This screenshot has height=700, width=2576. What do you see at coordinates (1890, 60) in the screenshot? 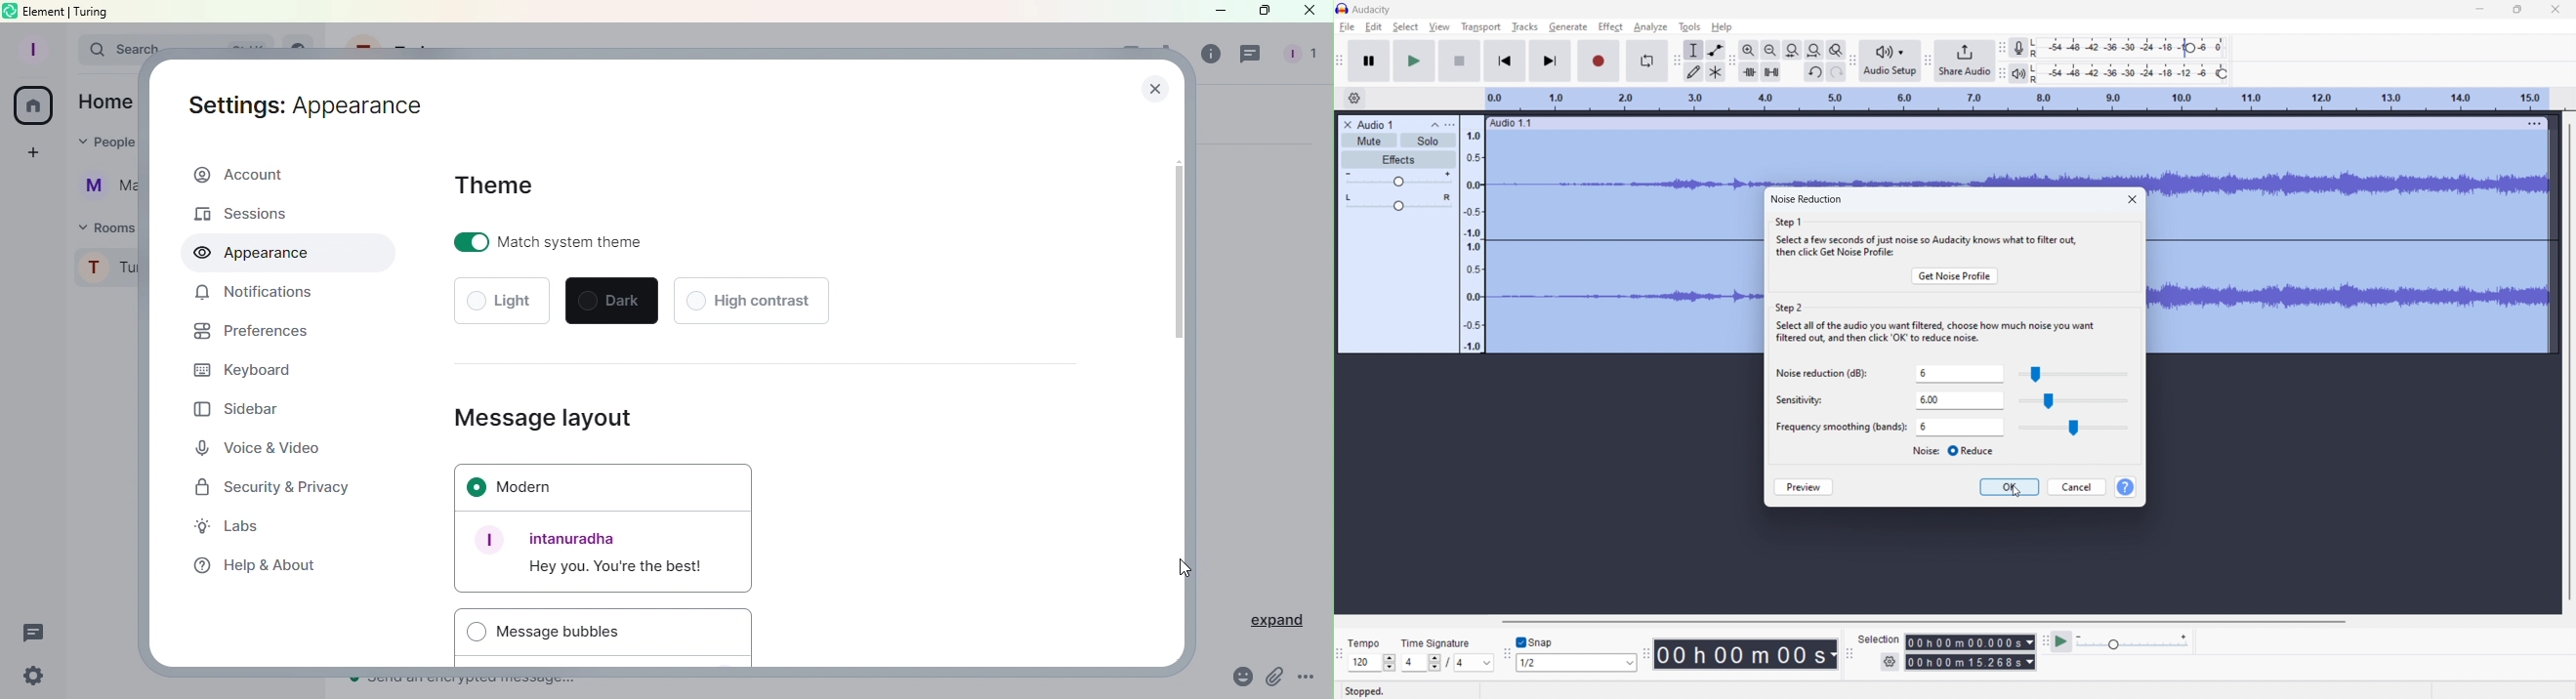
I see `audio setup` at bounding box center [1890, 60].